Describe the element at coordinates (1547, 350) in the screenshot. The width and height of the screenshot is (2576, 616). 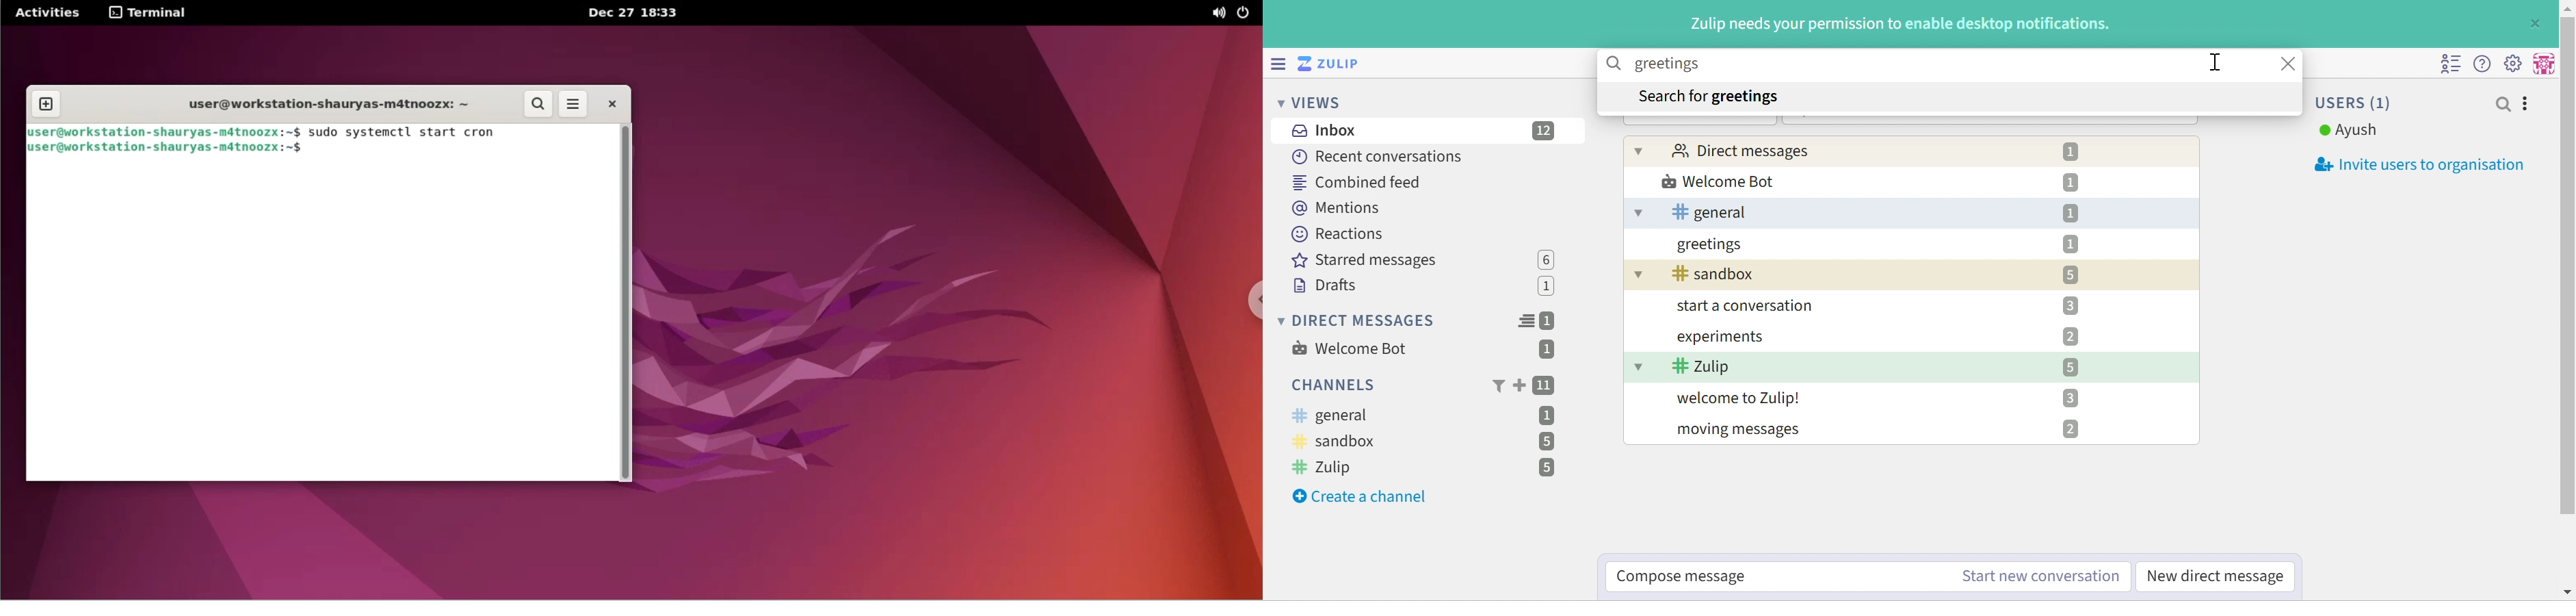
I see `1` at that location.